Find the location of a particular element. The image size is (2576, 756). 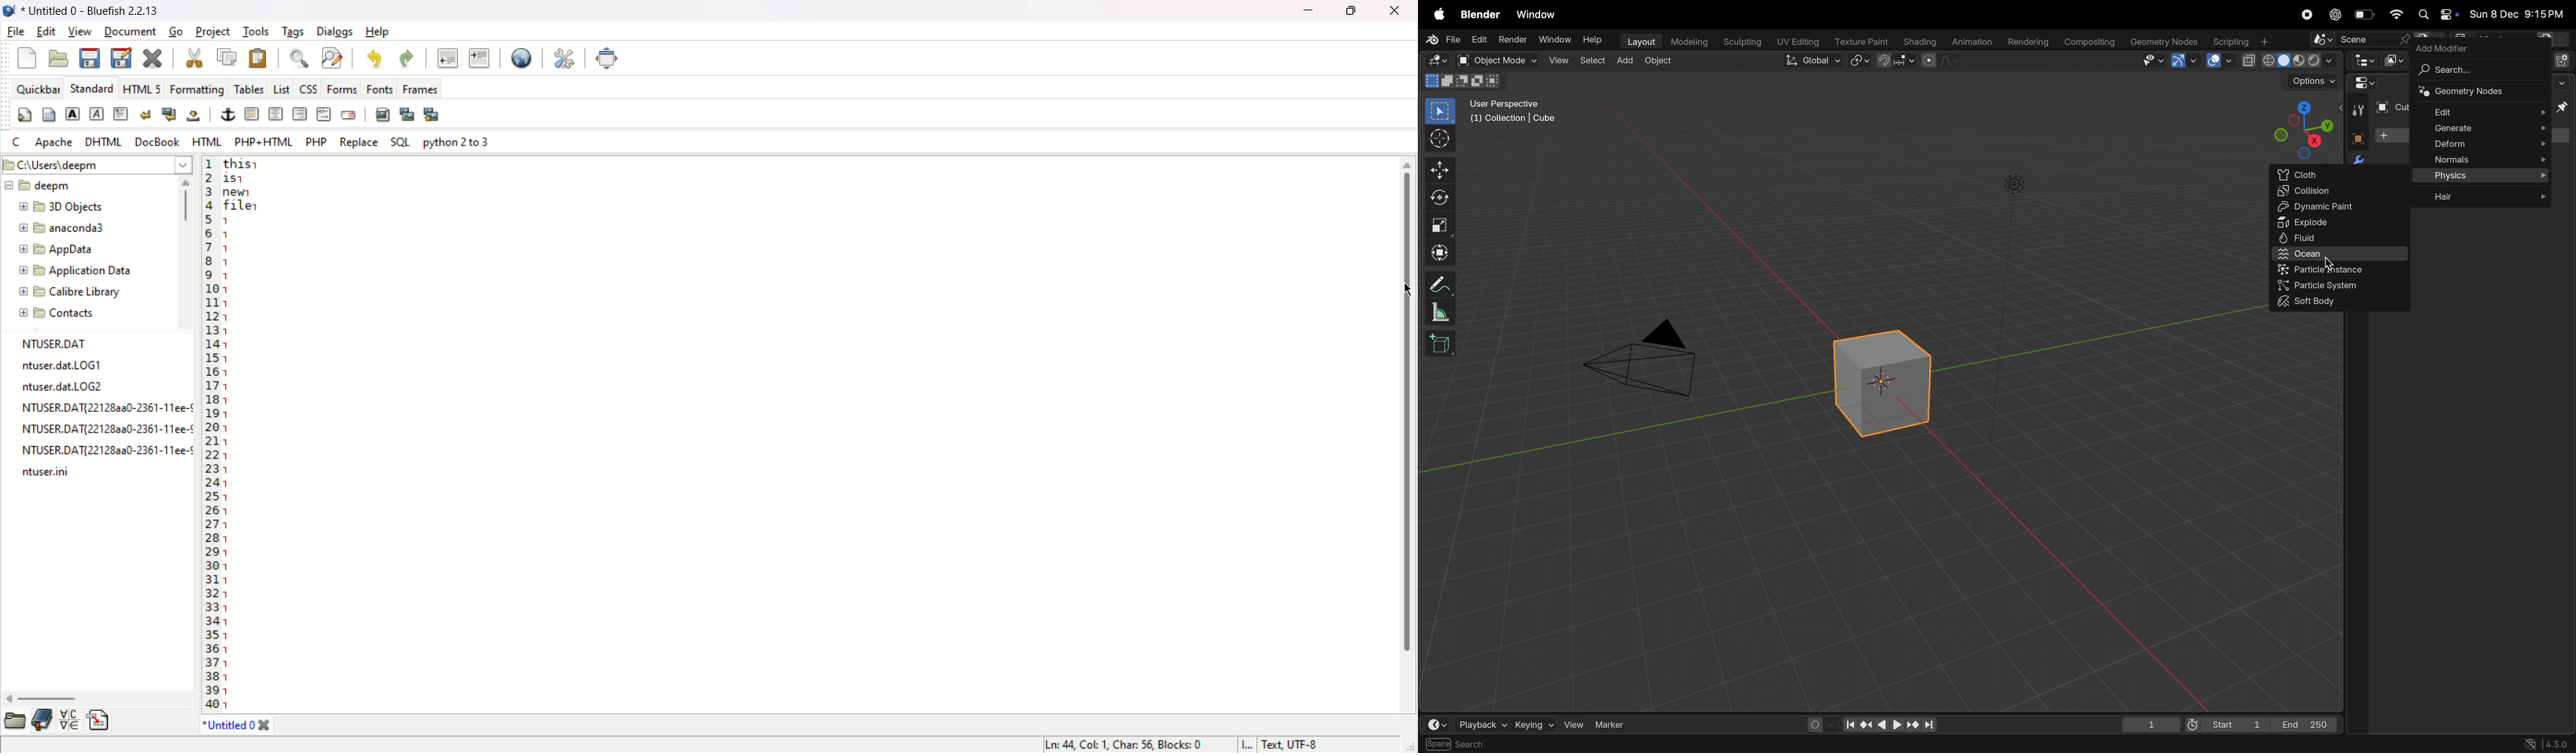

unindent is located at coordinates (447, 58).